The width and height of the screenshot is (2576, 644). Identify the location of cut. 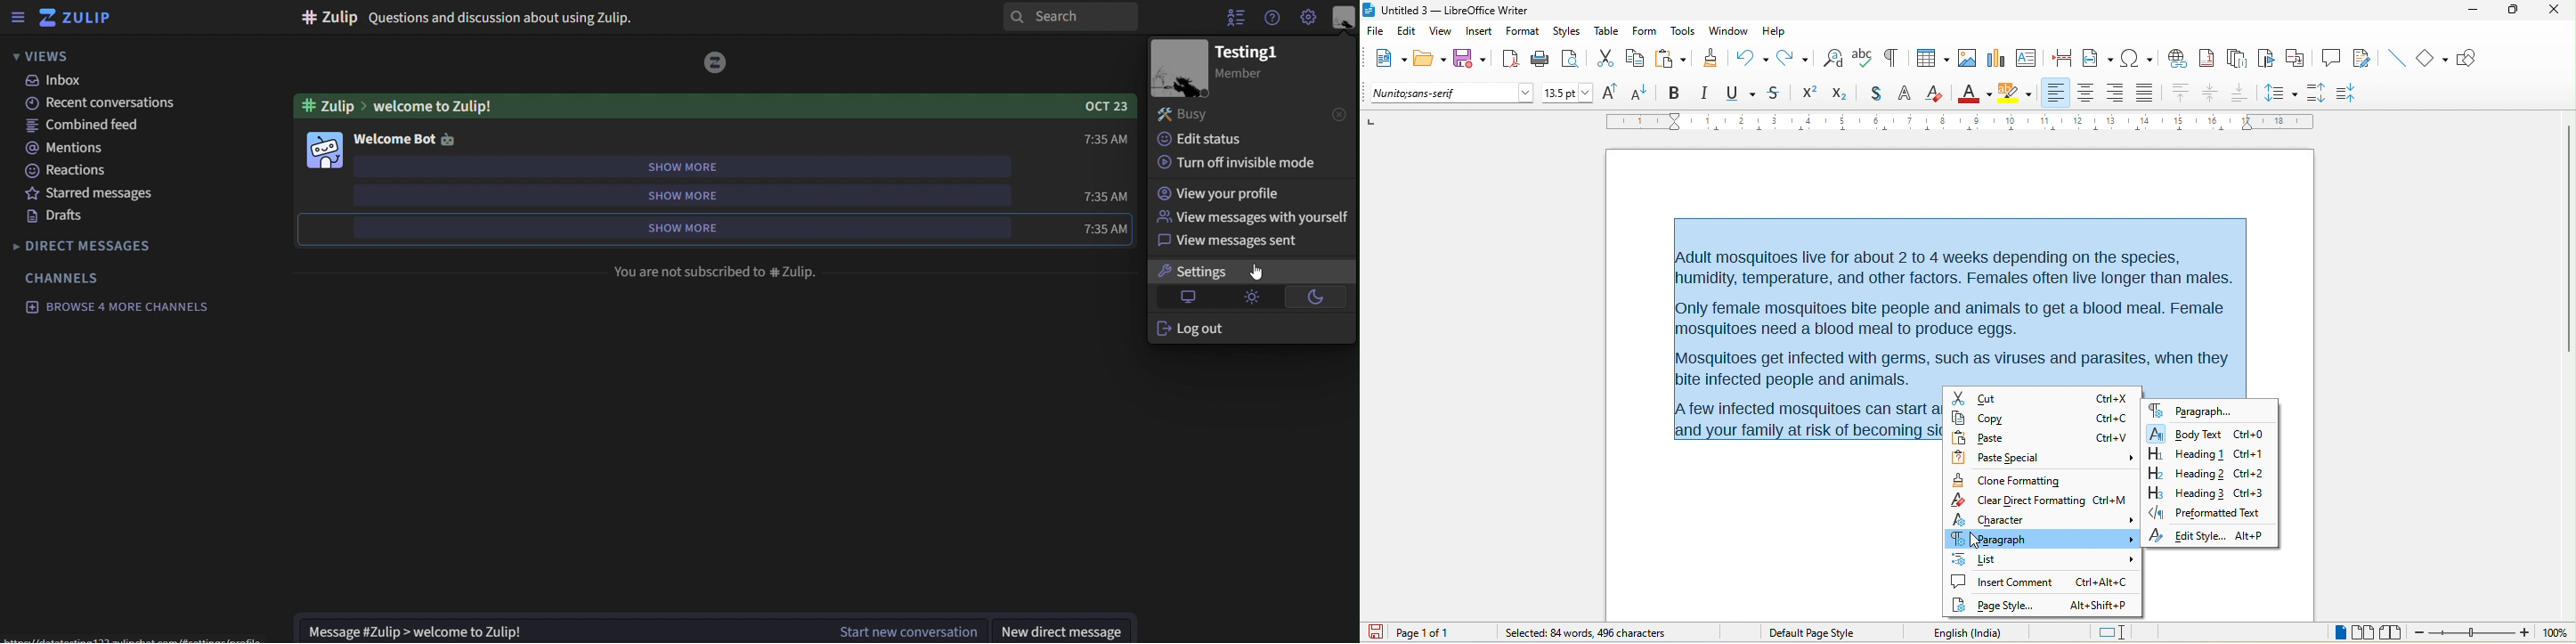
(2005, 399).